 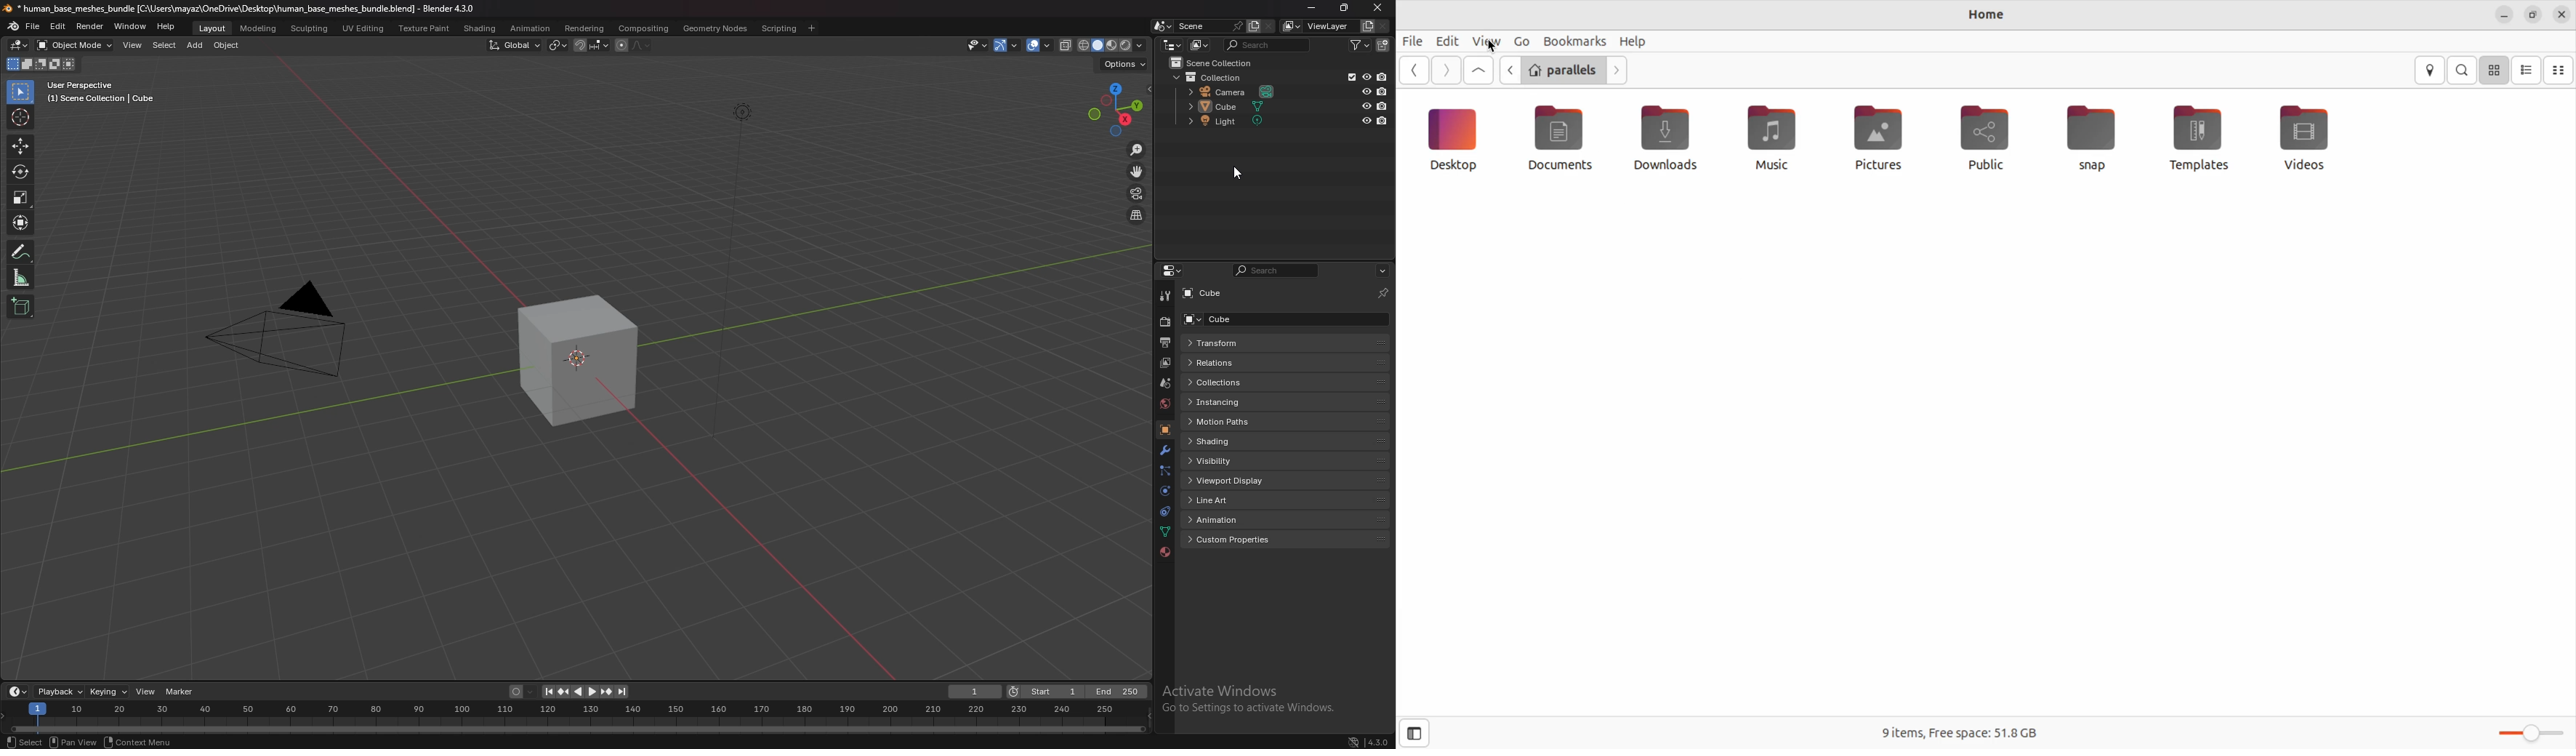 I want to click on filter, so click(x=1361, y=45).